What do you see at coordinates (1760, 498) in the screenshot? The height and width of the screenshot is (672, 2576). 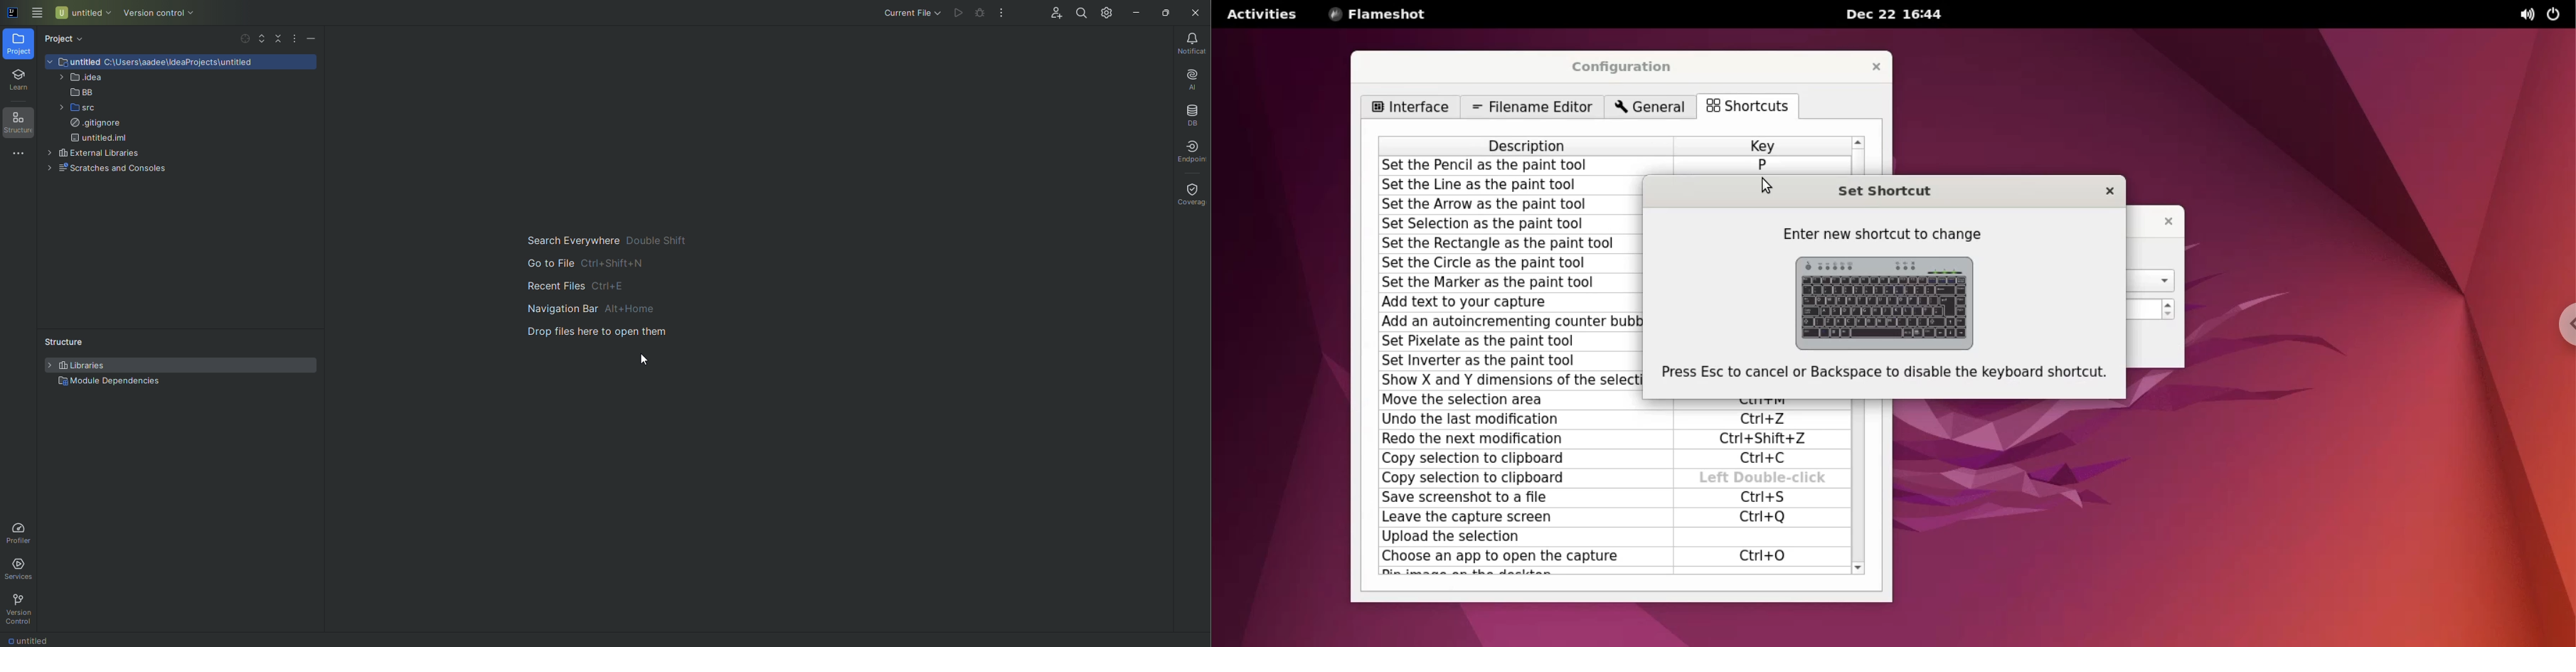 I see `Ctrl + S` at bounding box center [1760, 498].